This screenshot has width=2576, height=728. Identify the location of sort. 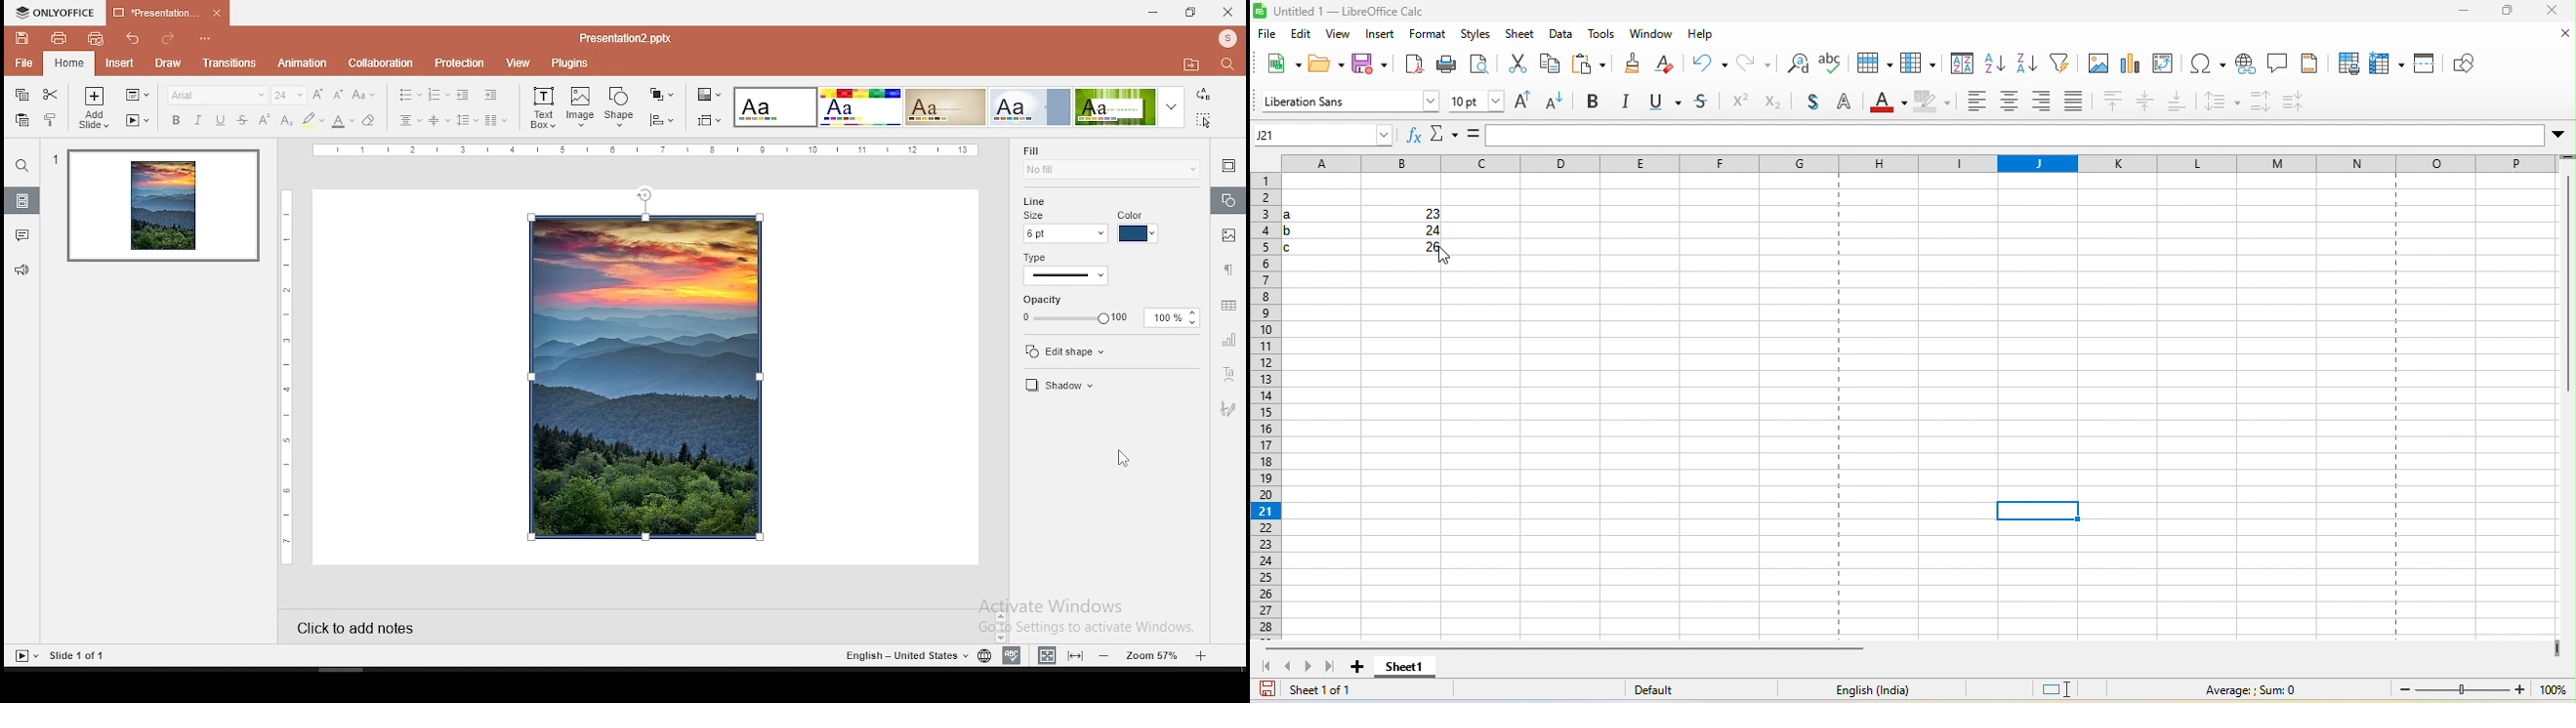
(1960, 64).